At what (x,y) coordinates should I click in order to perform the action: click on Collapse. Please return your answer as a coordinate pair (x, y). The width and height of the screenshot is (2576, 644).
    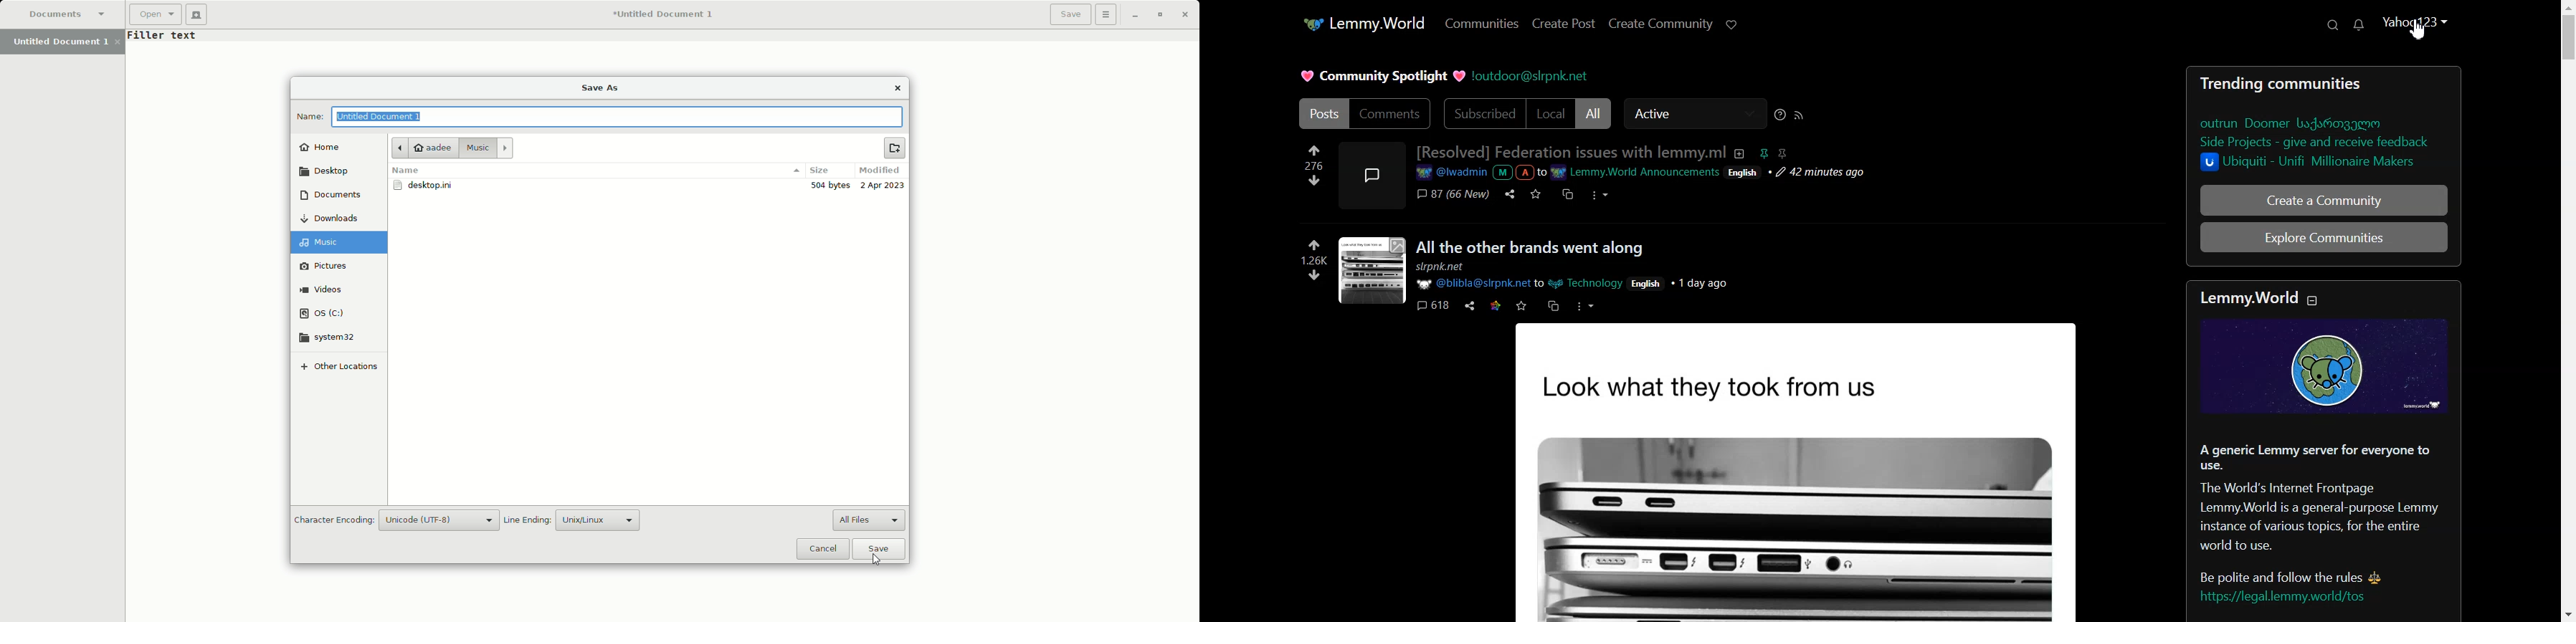
    Looking at the image, I should click on (2312, 300).